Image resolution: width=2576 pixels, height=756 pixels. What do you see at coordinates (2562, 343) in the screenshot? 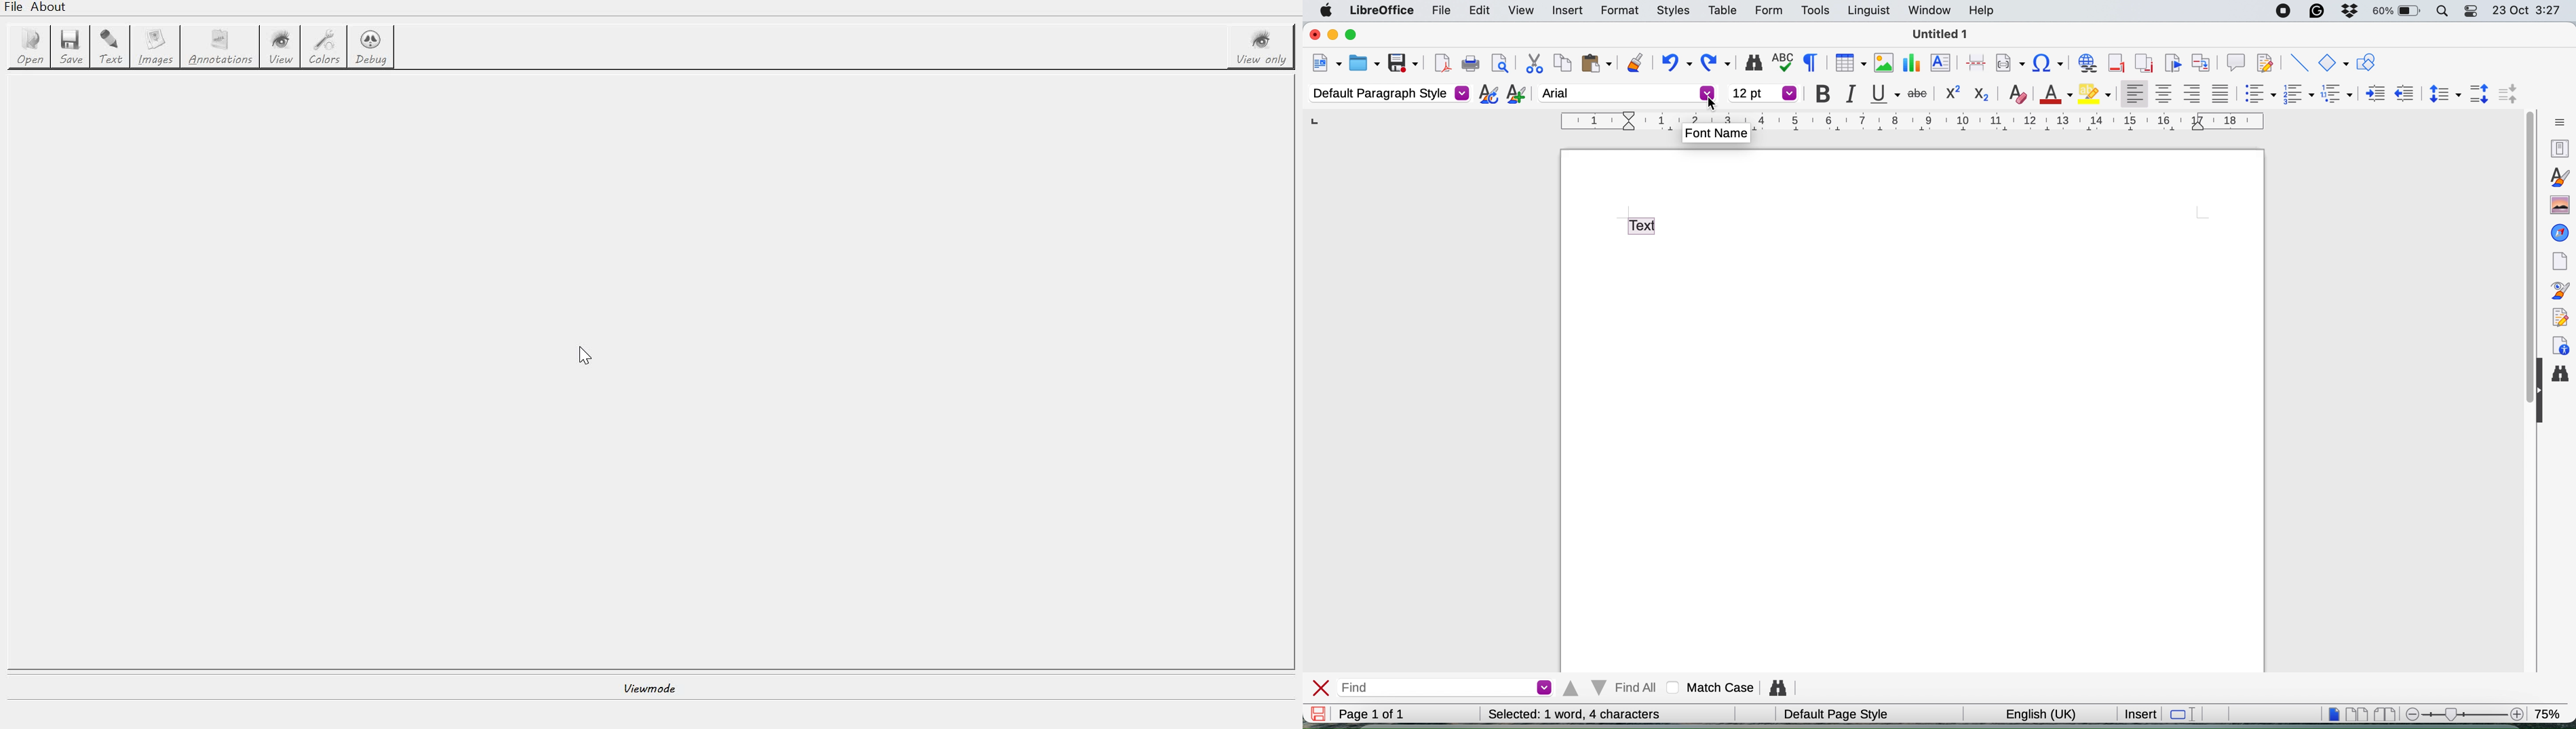
I see `accessibility checks` at bounding box center [2562, 343].